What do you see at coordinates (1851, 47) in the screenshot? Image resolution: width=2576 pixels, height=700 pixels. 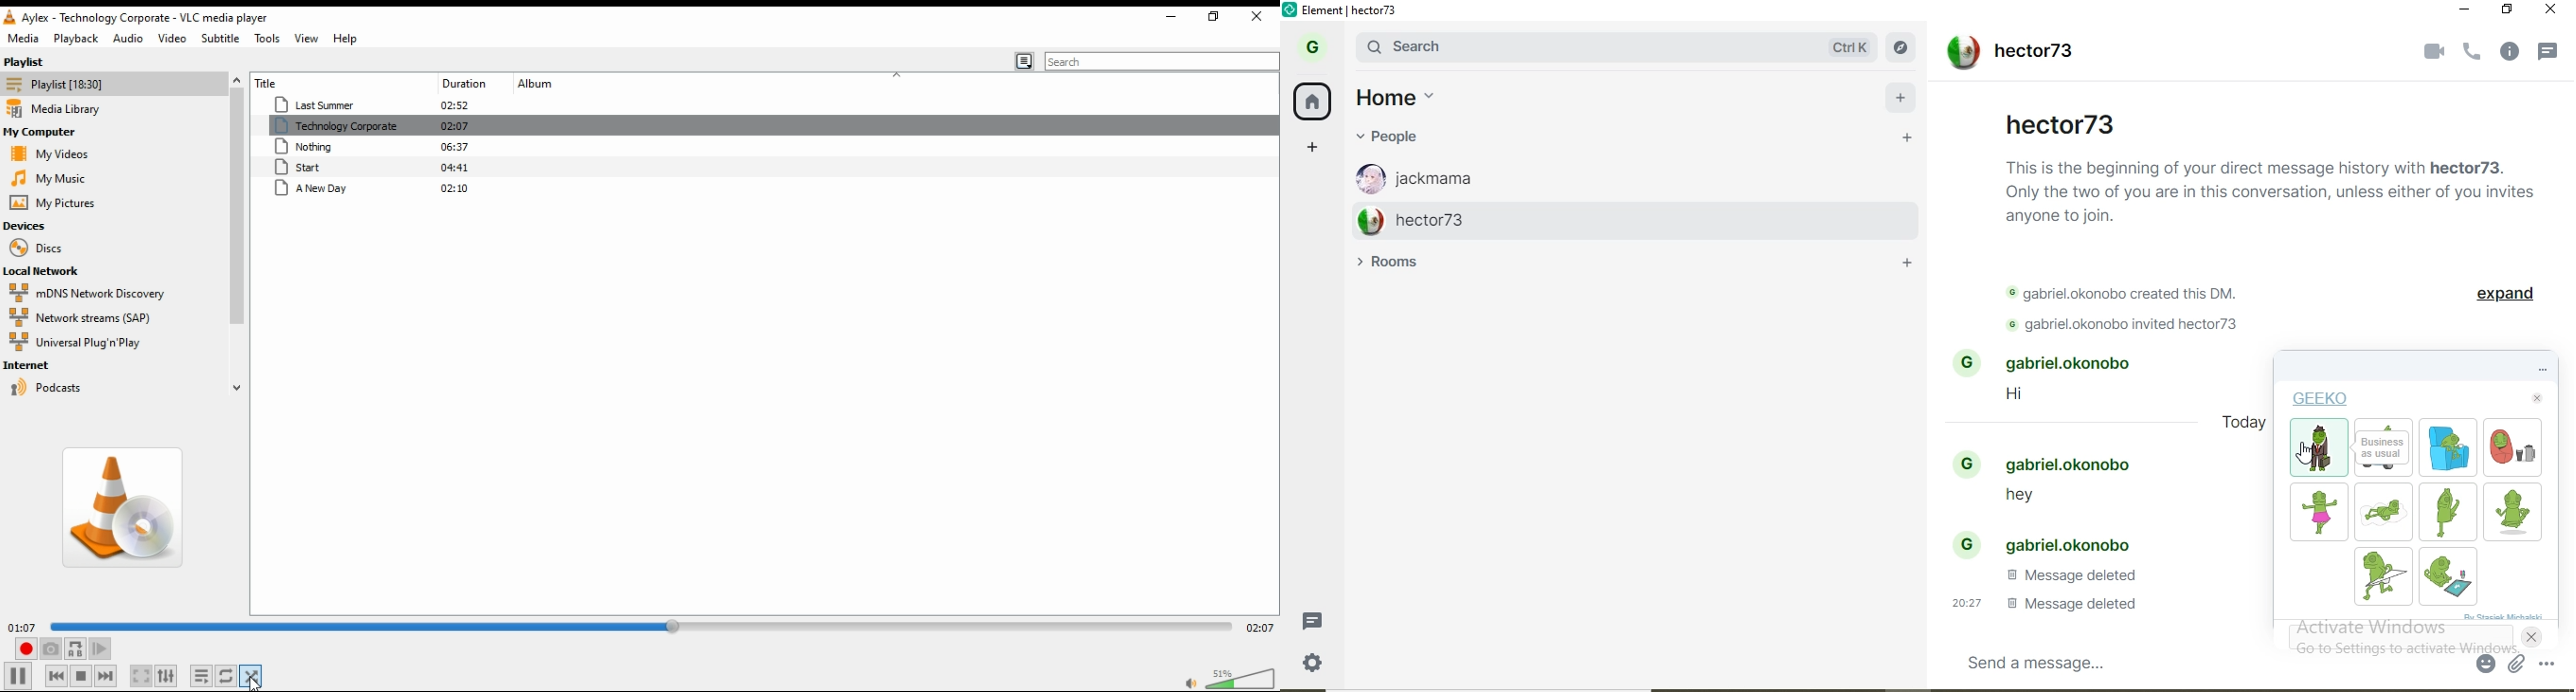 I see `Ctrl K` at bounding box center [1851, 47].